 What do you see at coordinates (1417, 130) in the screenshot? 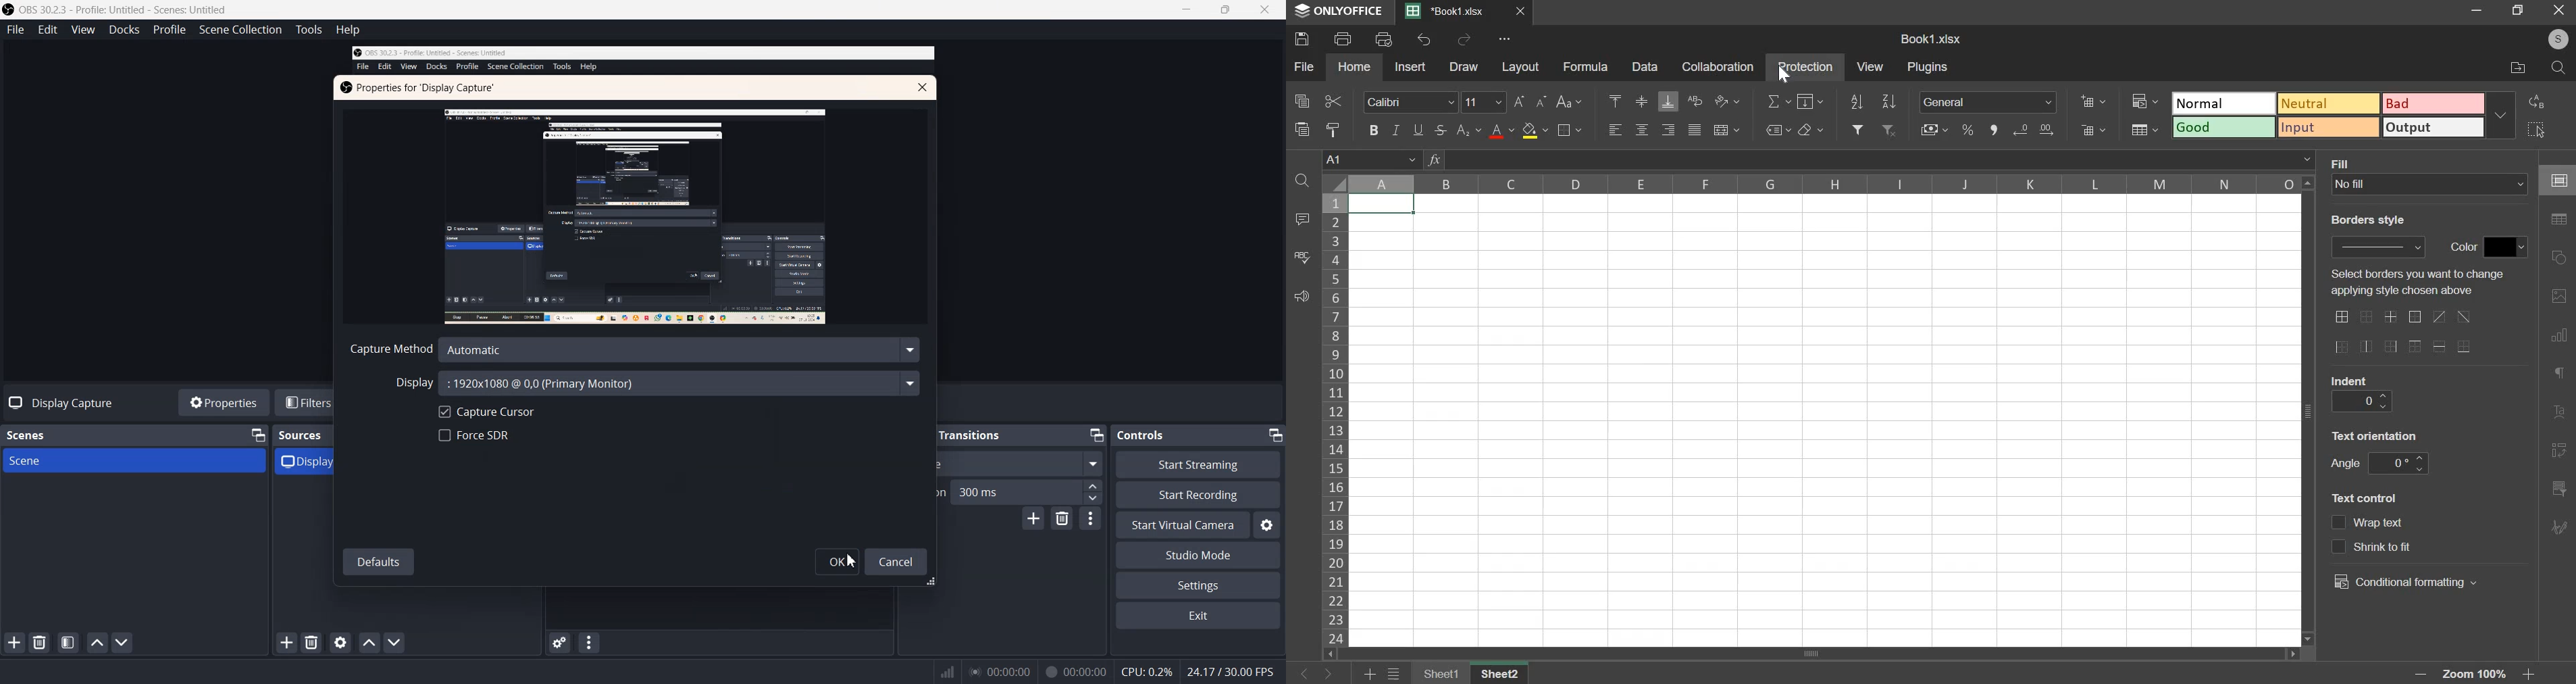
I see `underline` at bounding box center [1417, 130].